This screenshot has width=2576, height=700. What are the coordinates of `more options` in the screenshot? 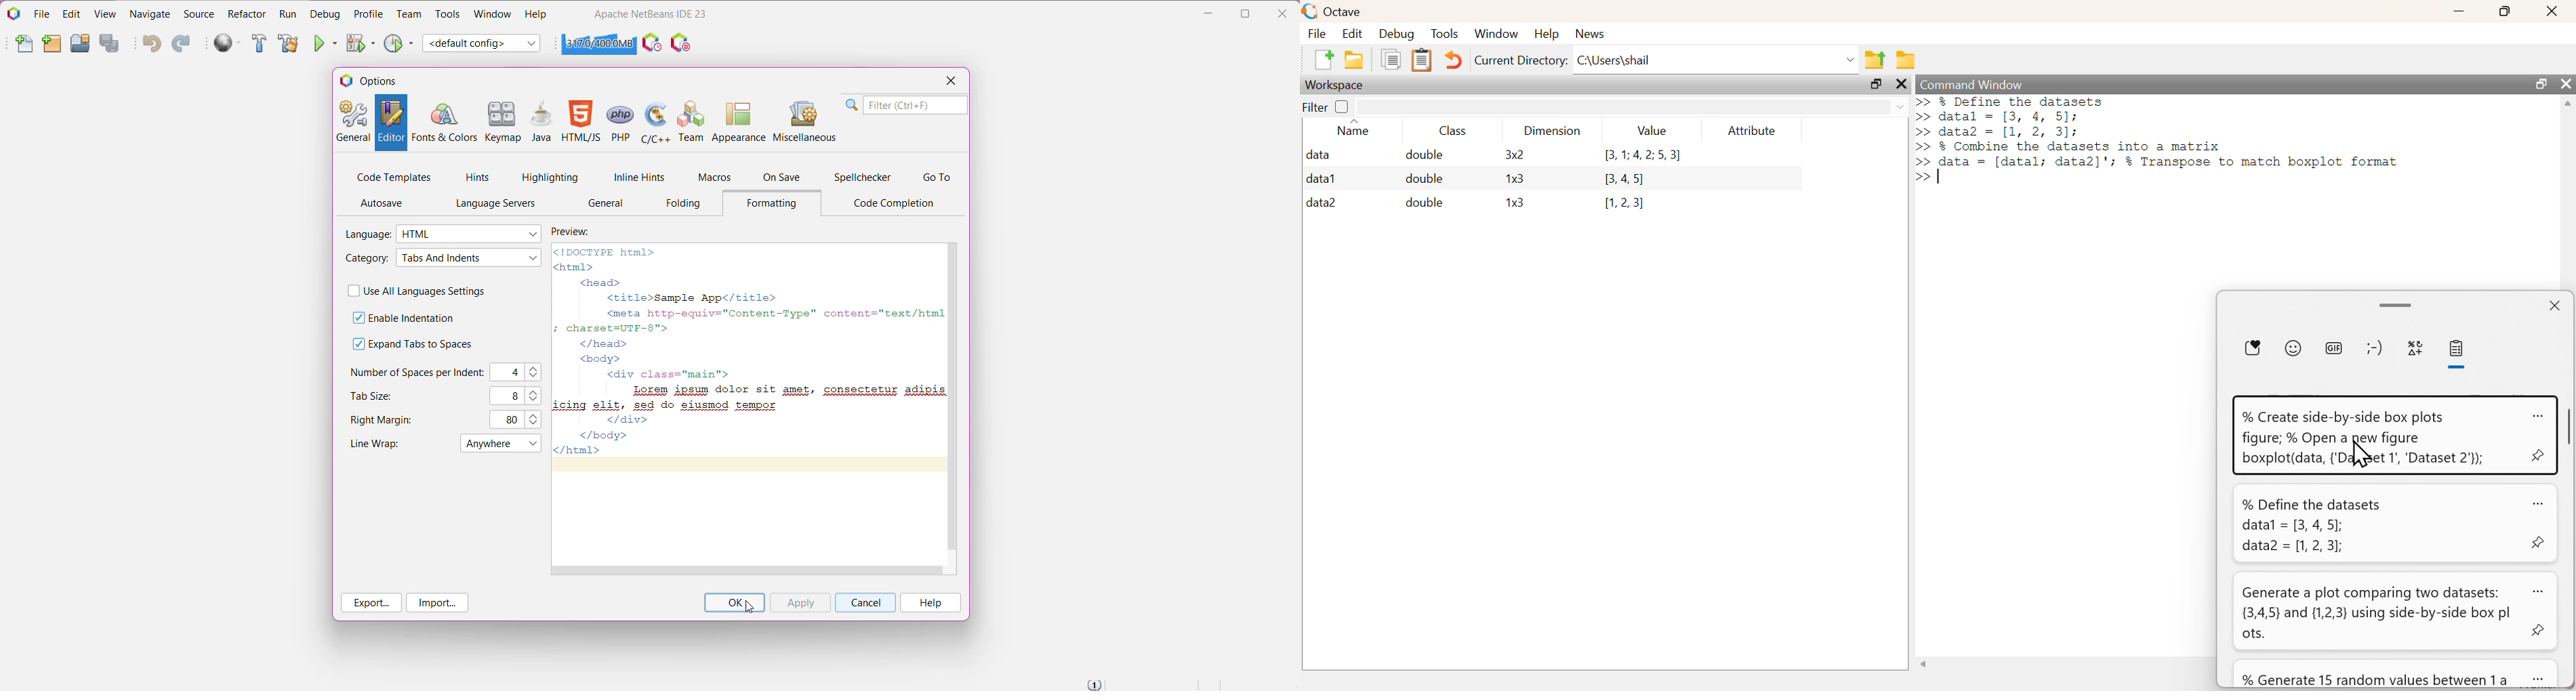 It's located at (2536, 414).